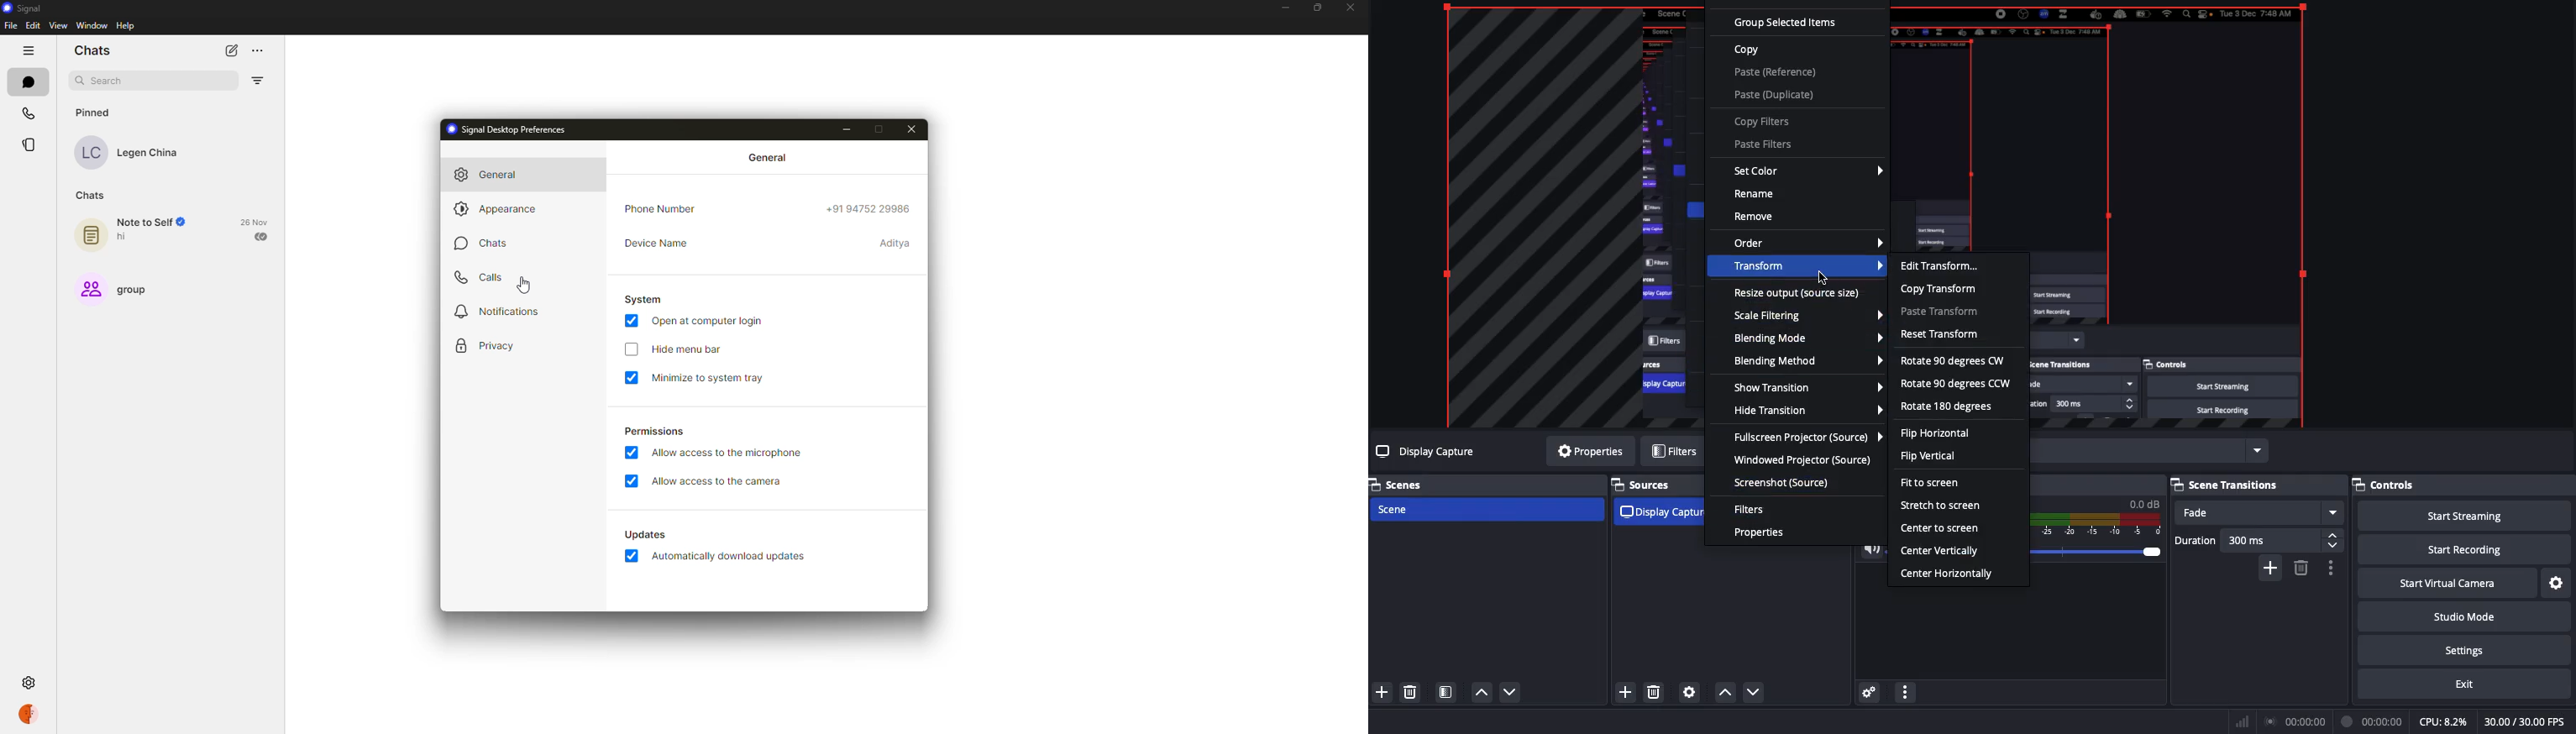 This screenshot has height=756, width=2576. What do you see at coordinates (493, 312) in the screenshot?
I see `notifications` at bounding box center [493, 312].